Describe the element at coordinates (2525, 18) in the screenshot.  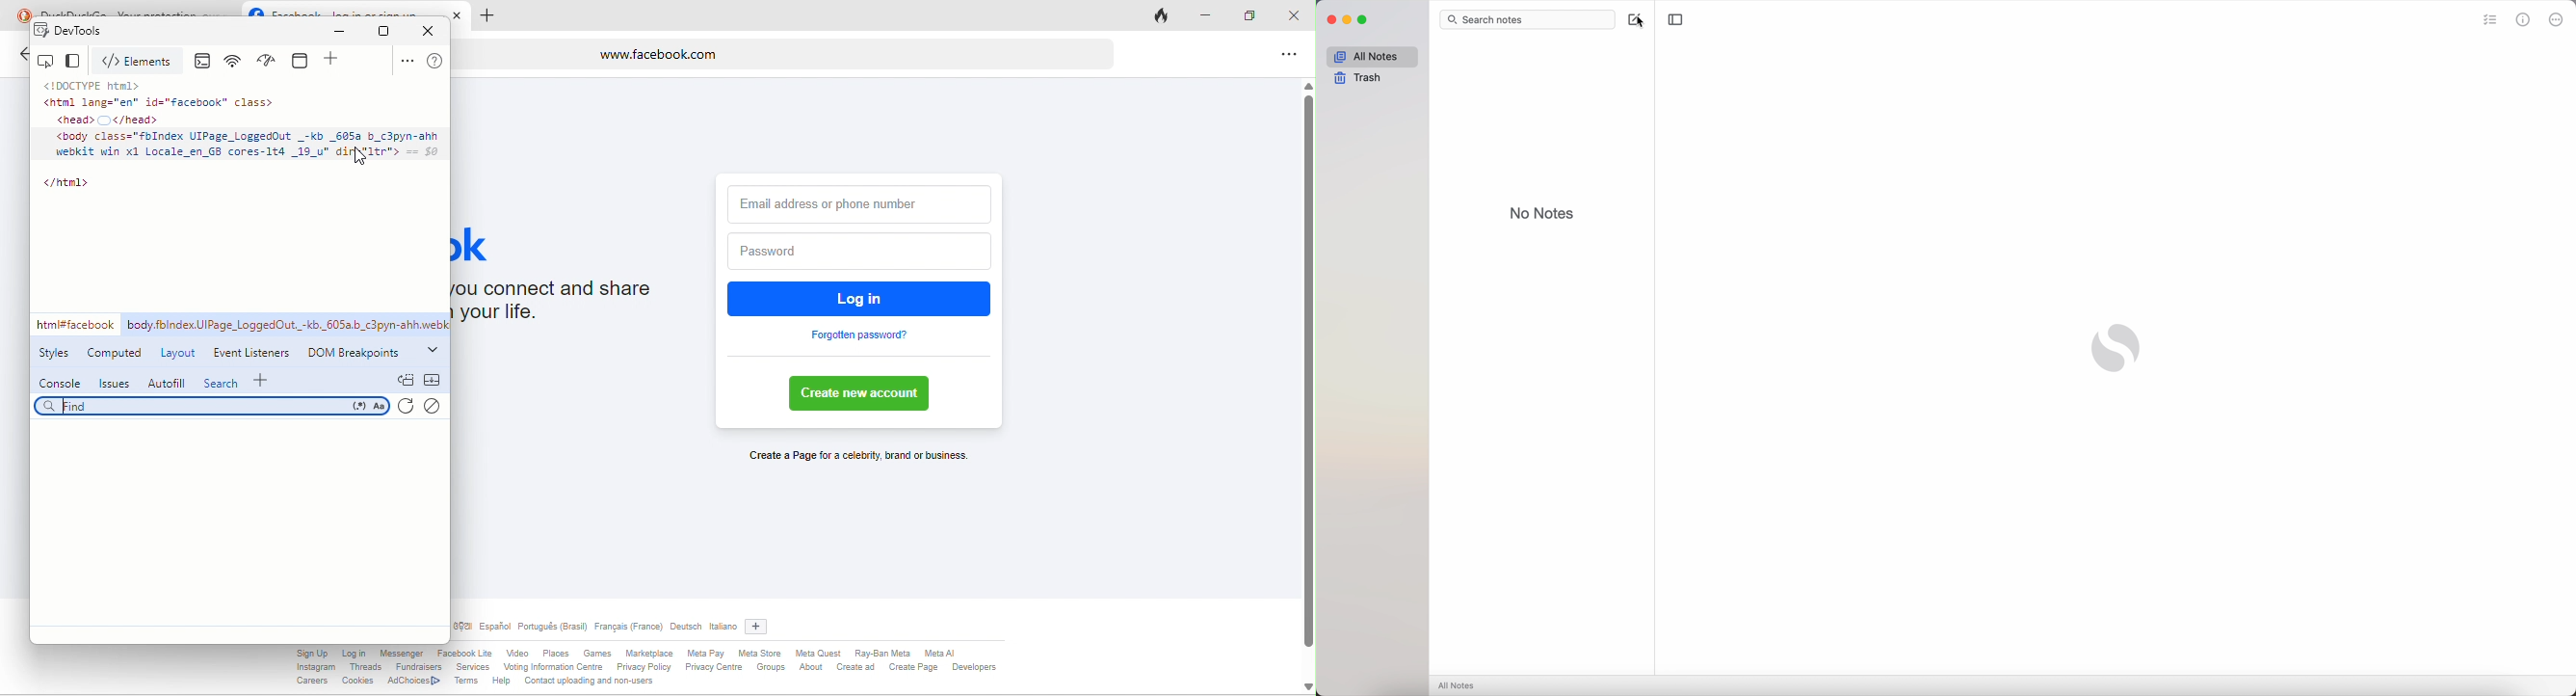
I see `metrics` at that location.